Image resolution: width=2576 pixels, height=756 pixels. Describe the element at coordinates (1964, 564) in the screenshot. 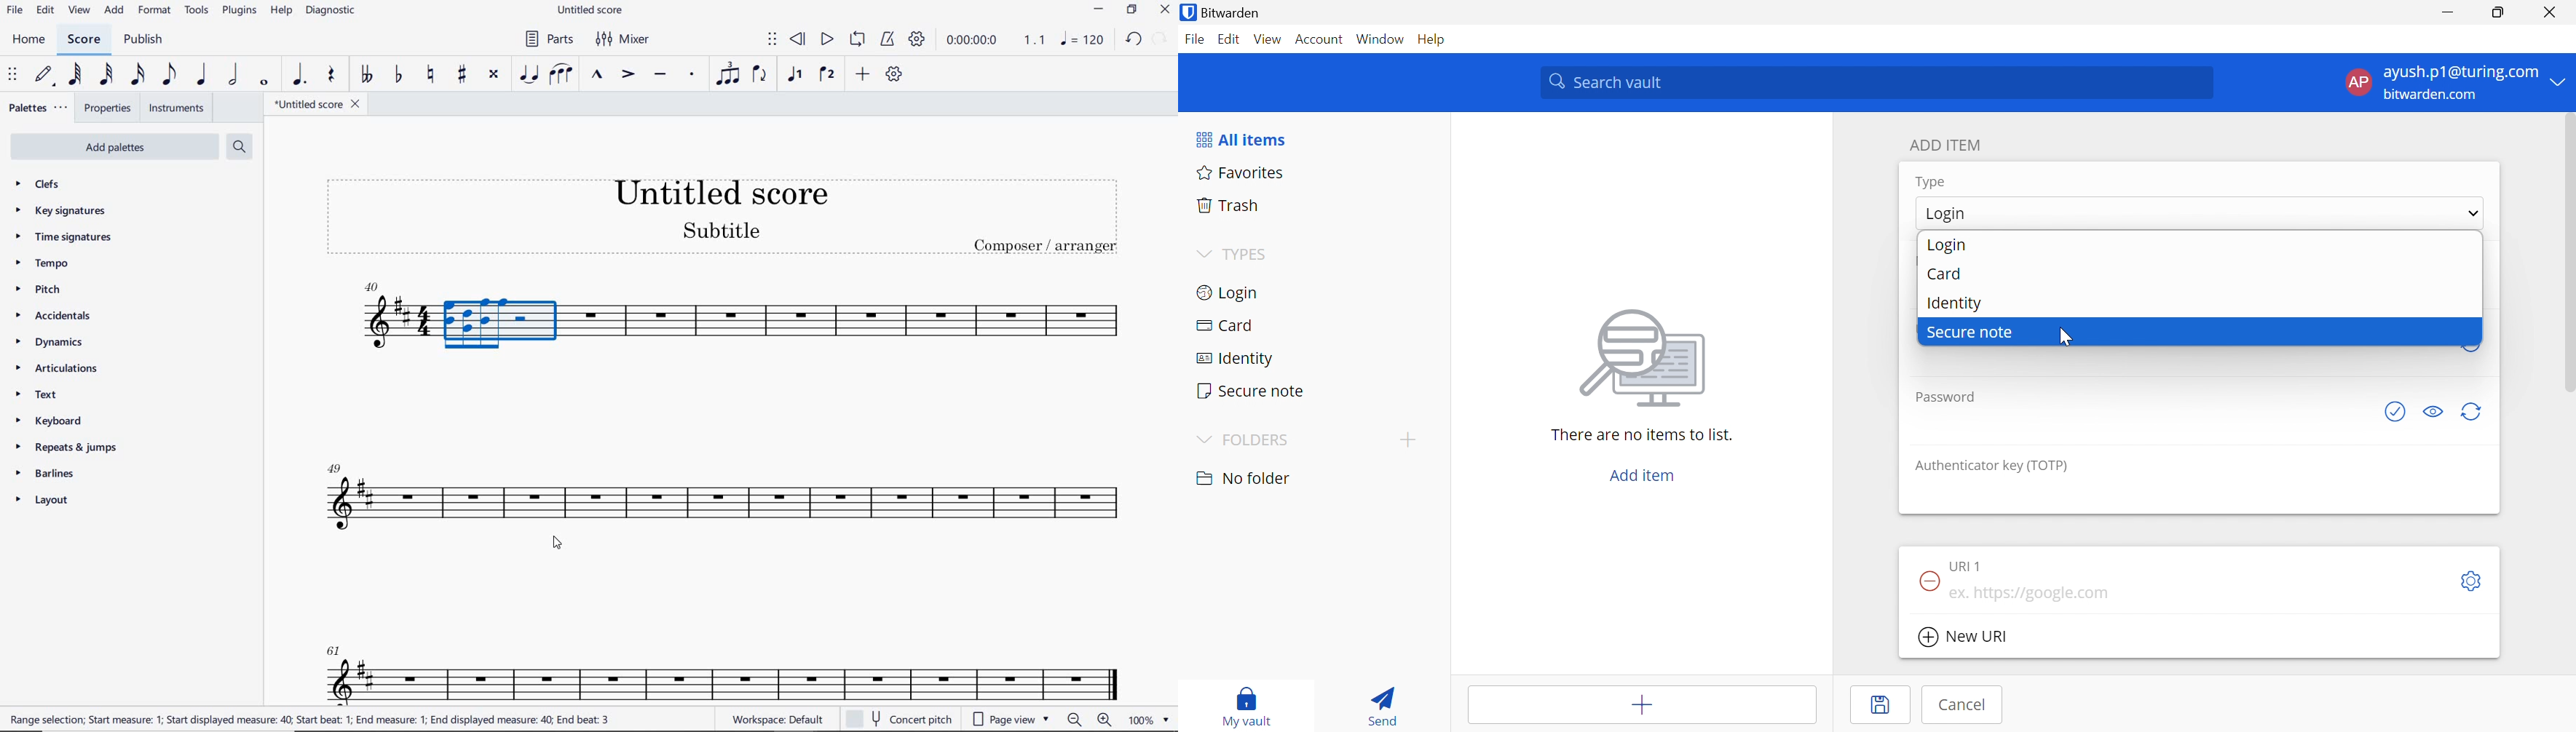

I see `Check if password has been exposed` at that location.